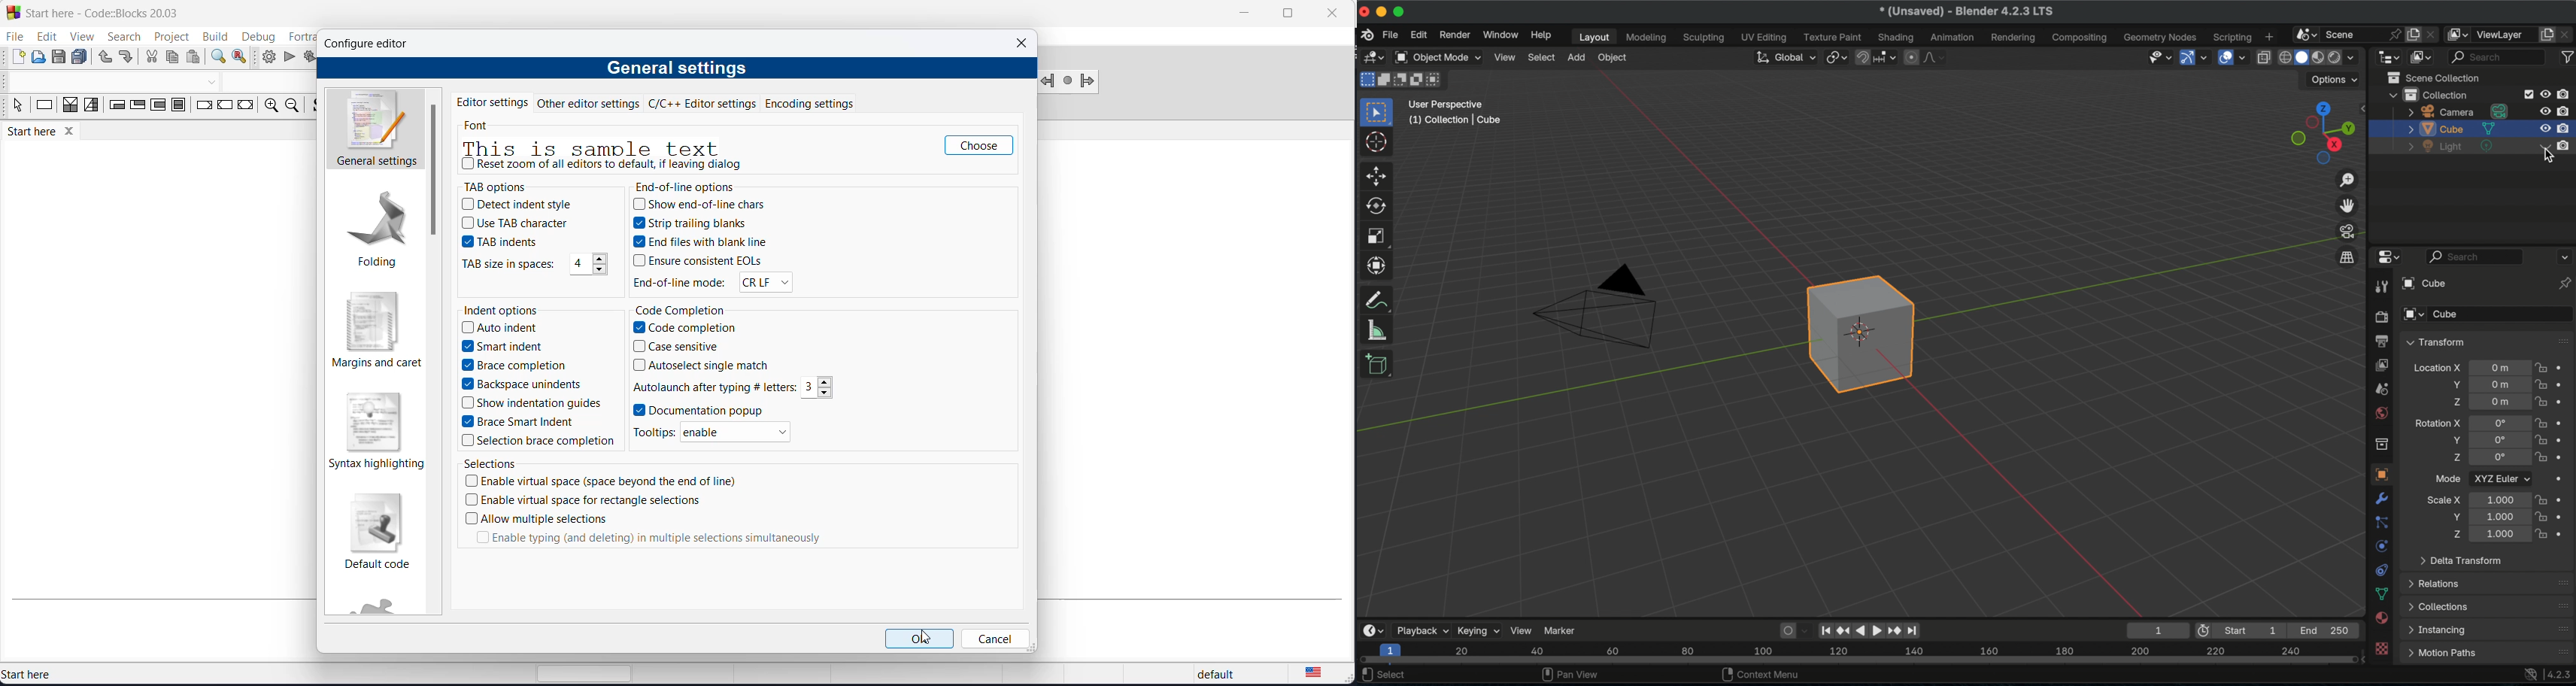 The height and width of the screenshot is (700, 2576). I want to click on lock scale, so click(2543, 534).